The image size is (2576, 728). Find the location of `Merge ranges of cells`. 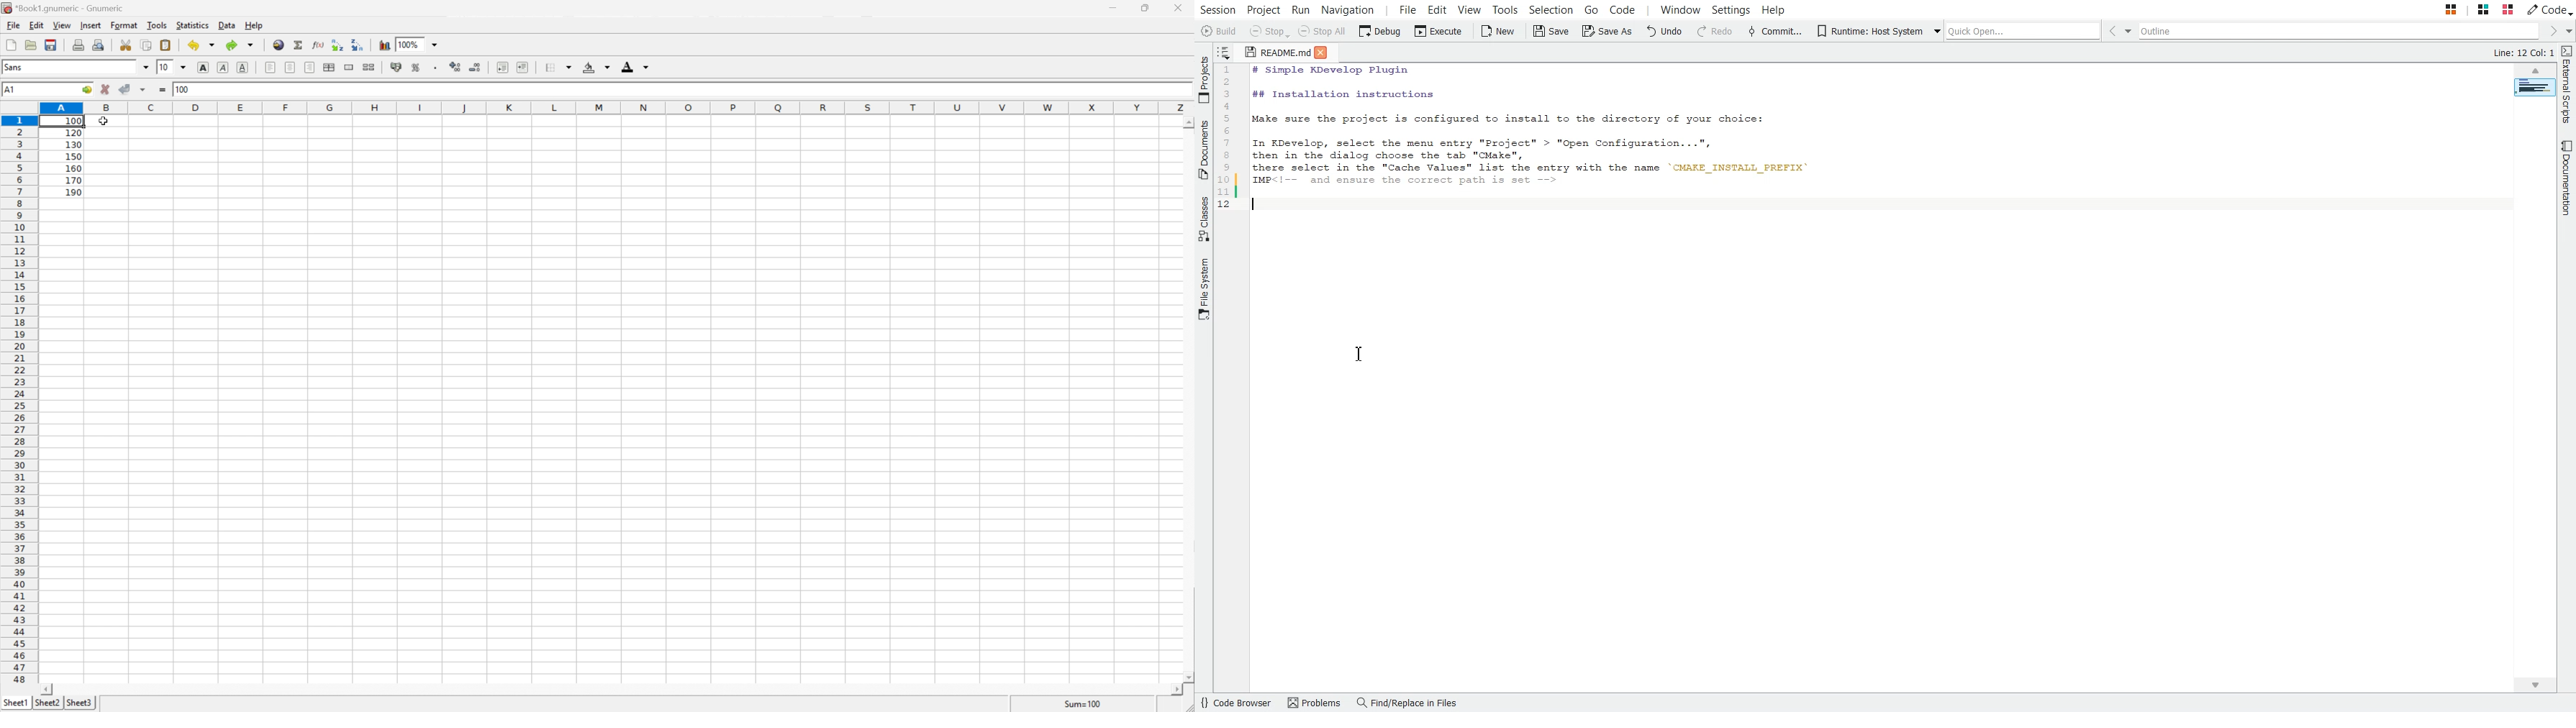

Merge ranges of cells is located at coordinates (350, 67).